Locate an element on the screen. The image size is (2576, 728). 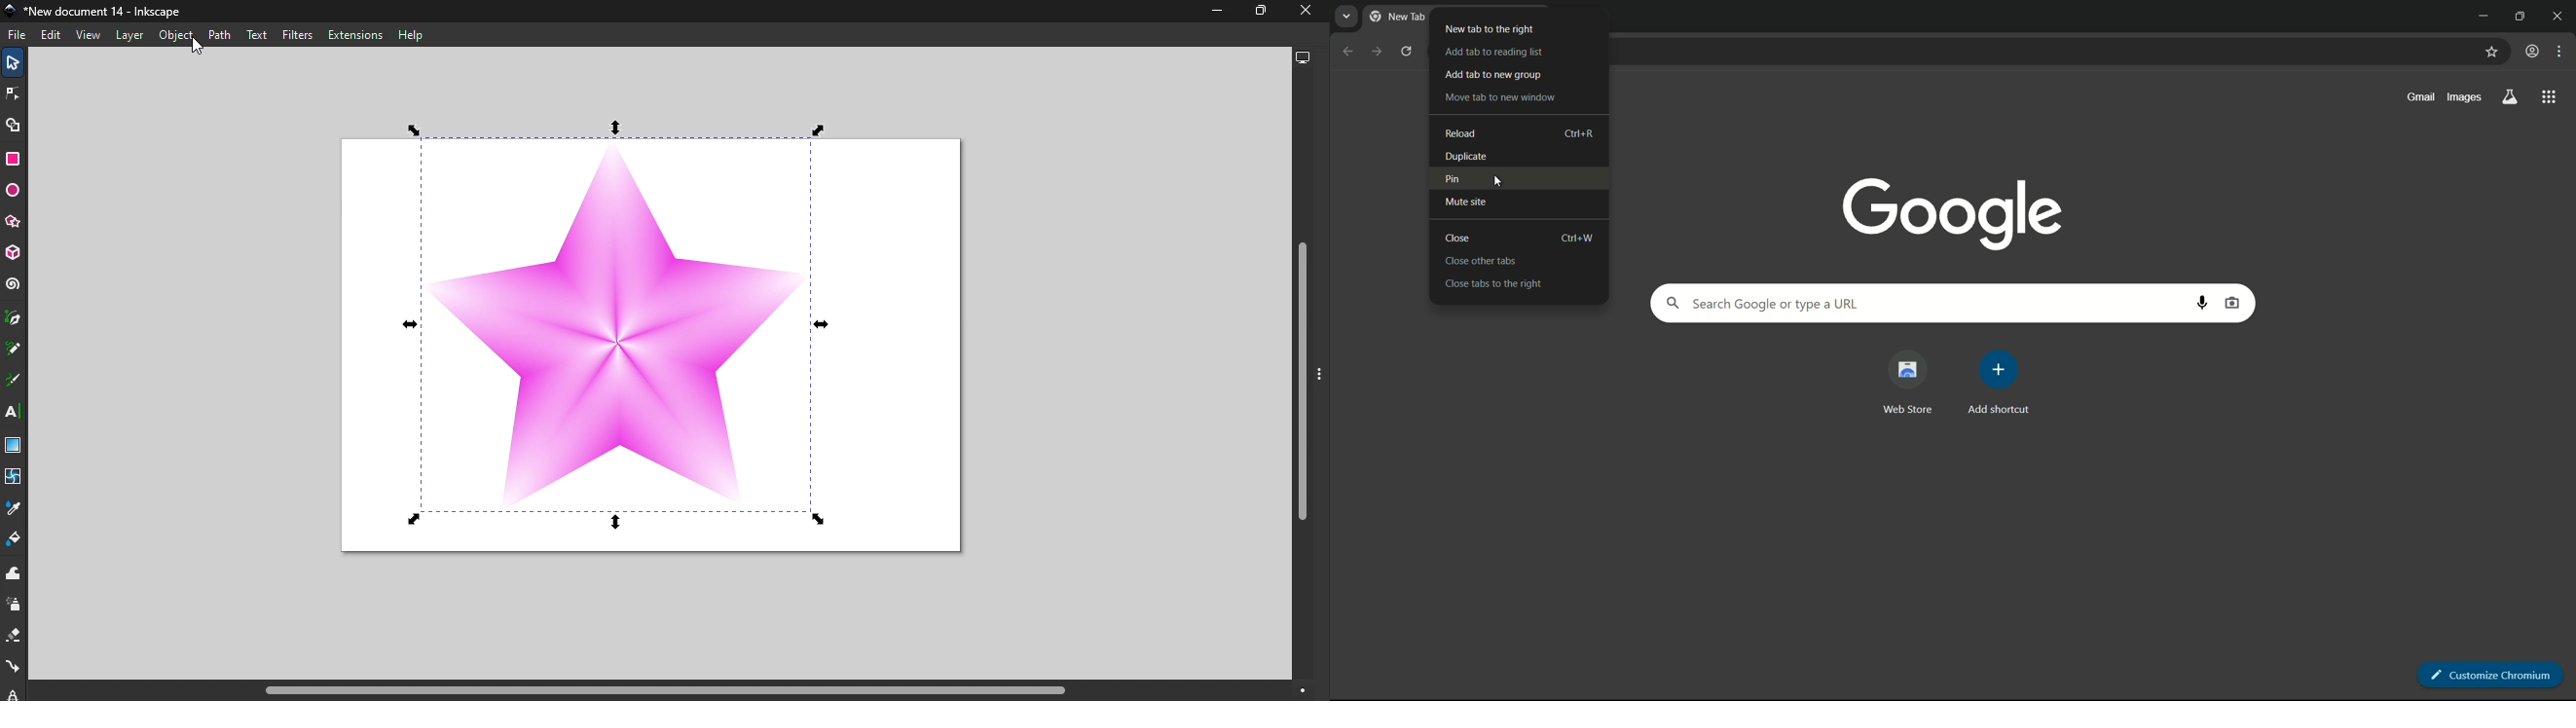
Ellipse/Arc tool is located at coordinates (15, 194).